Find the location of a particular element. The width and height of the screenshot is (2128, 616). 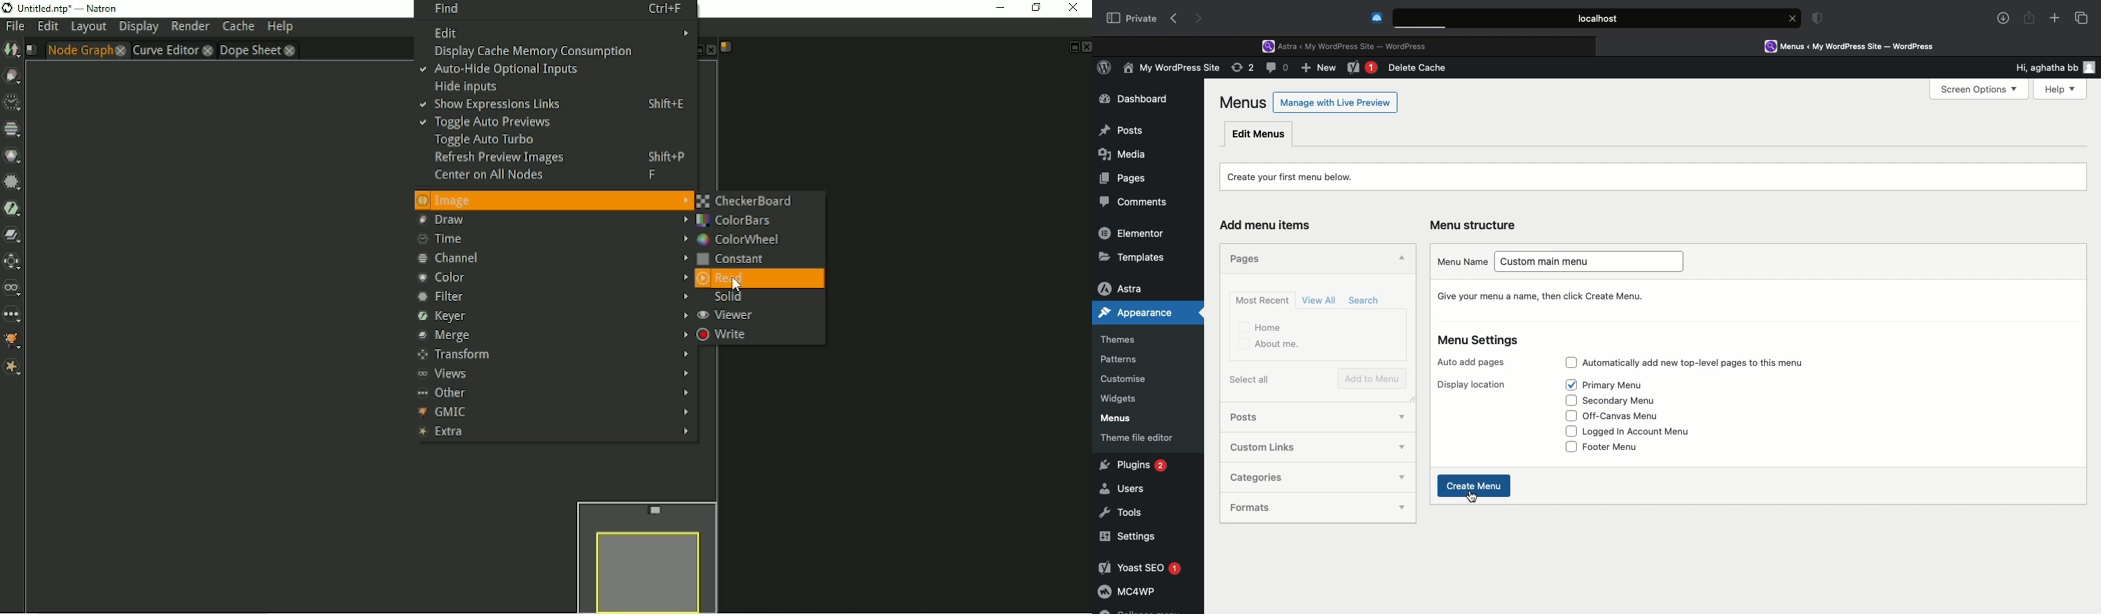

Revision (2) is located at coordinates (1241, 69).